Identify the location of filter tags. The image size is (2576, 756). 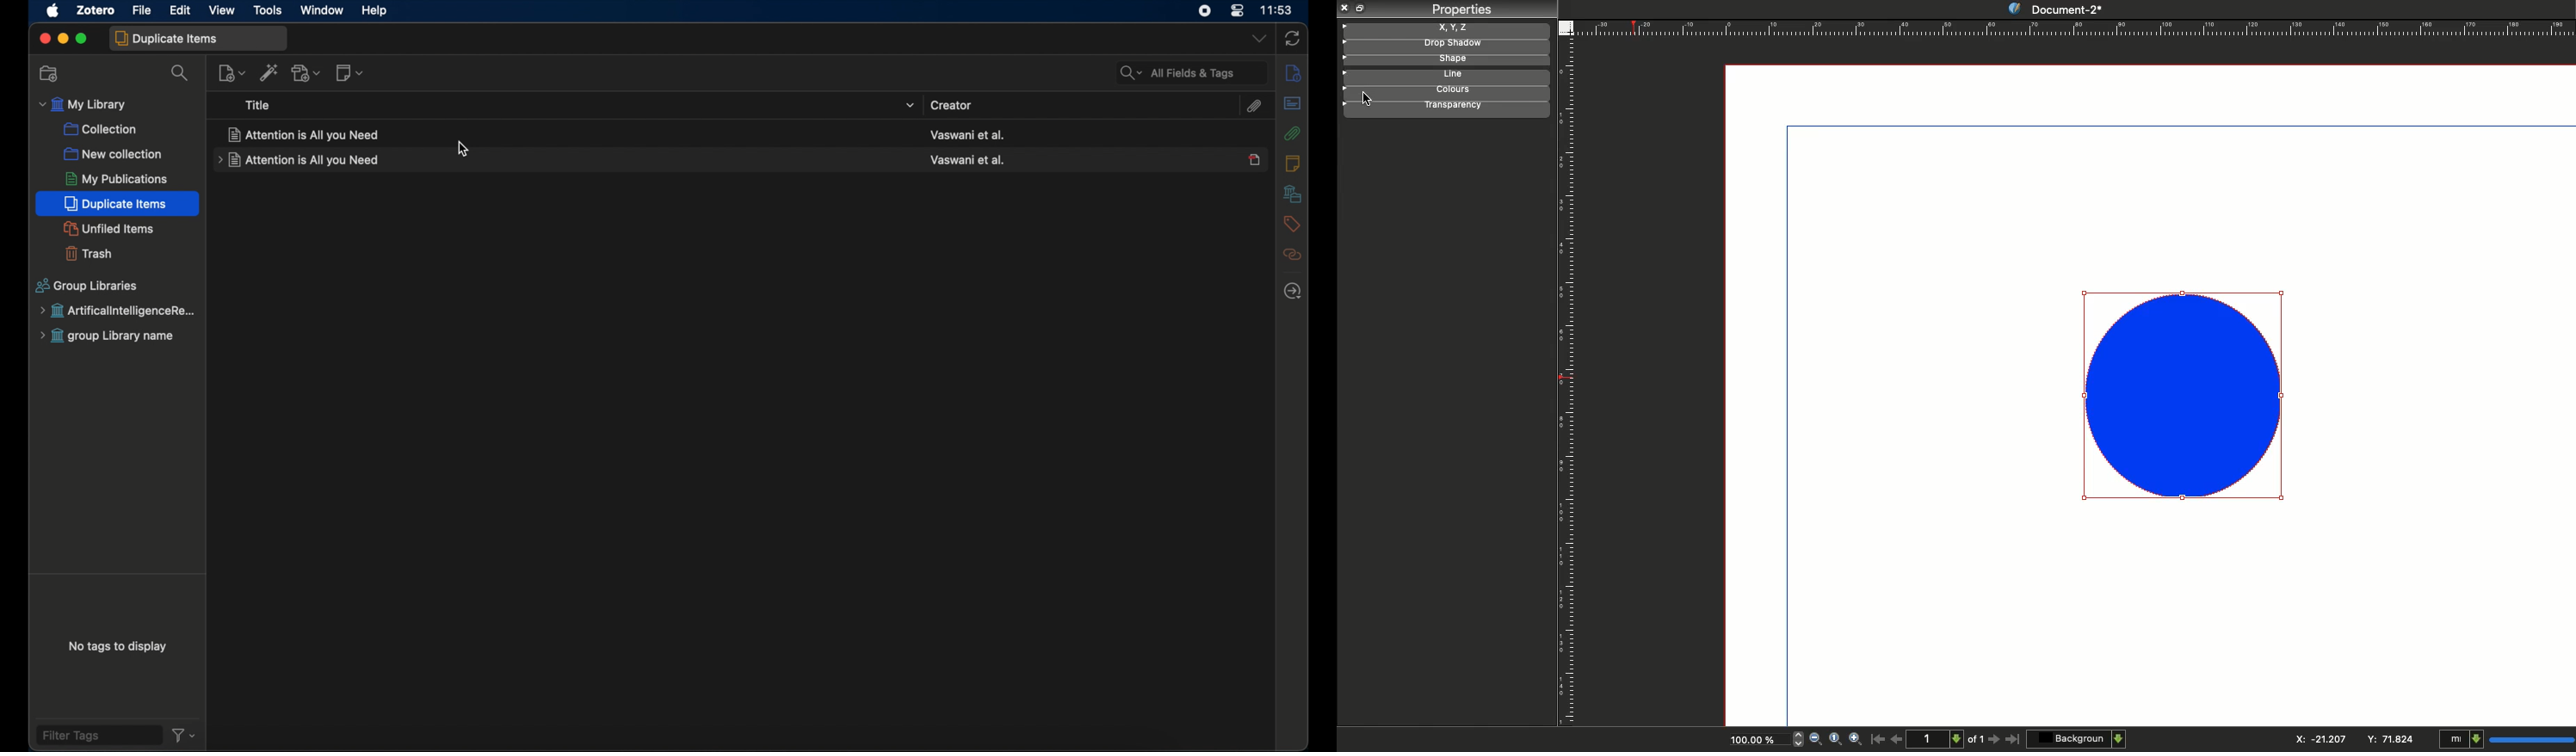
(97, 735).